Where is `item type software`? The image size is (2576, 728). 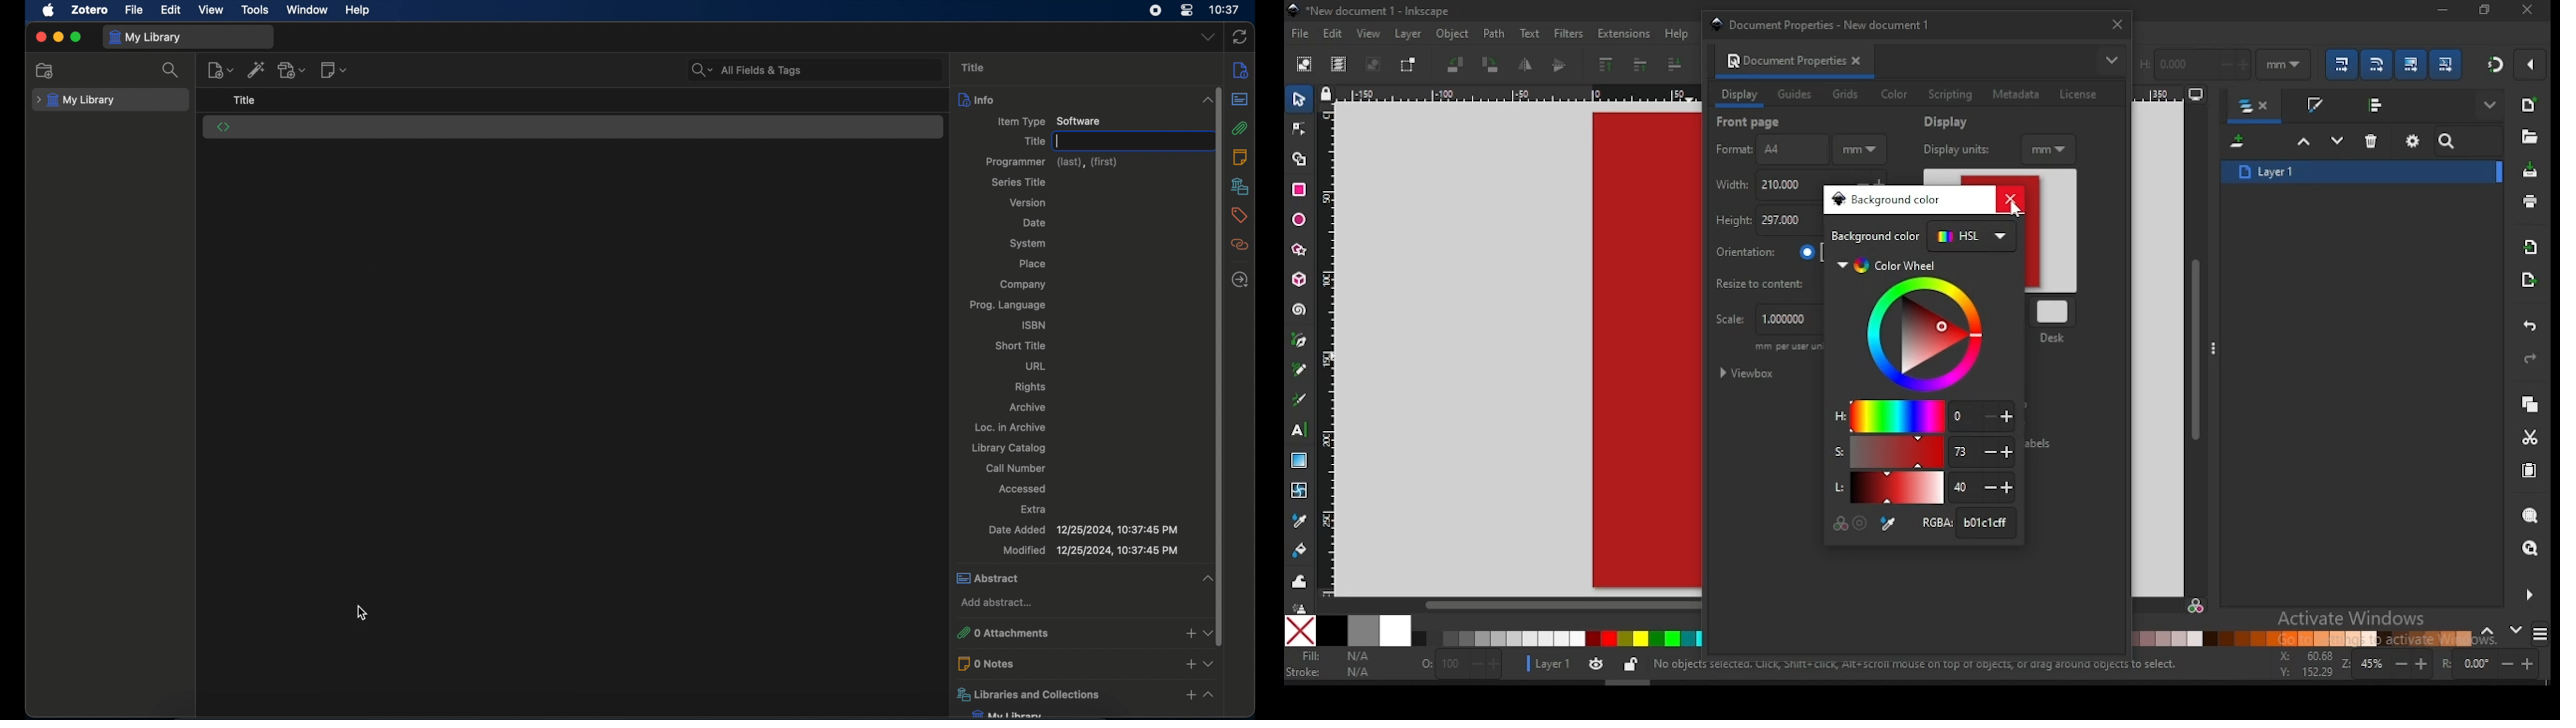
item type software is located at coordinates (1047, 121).